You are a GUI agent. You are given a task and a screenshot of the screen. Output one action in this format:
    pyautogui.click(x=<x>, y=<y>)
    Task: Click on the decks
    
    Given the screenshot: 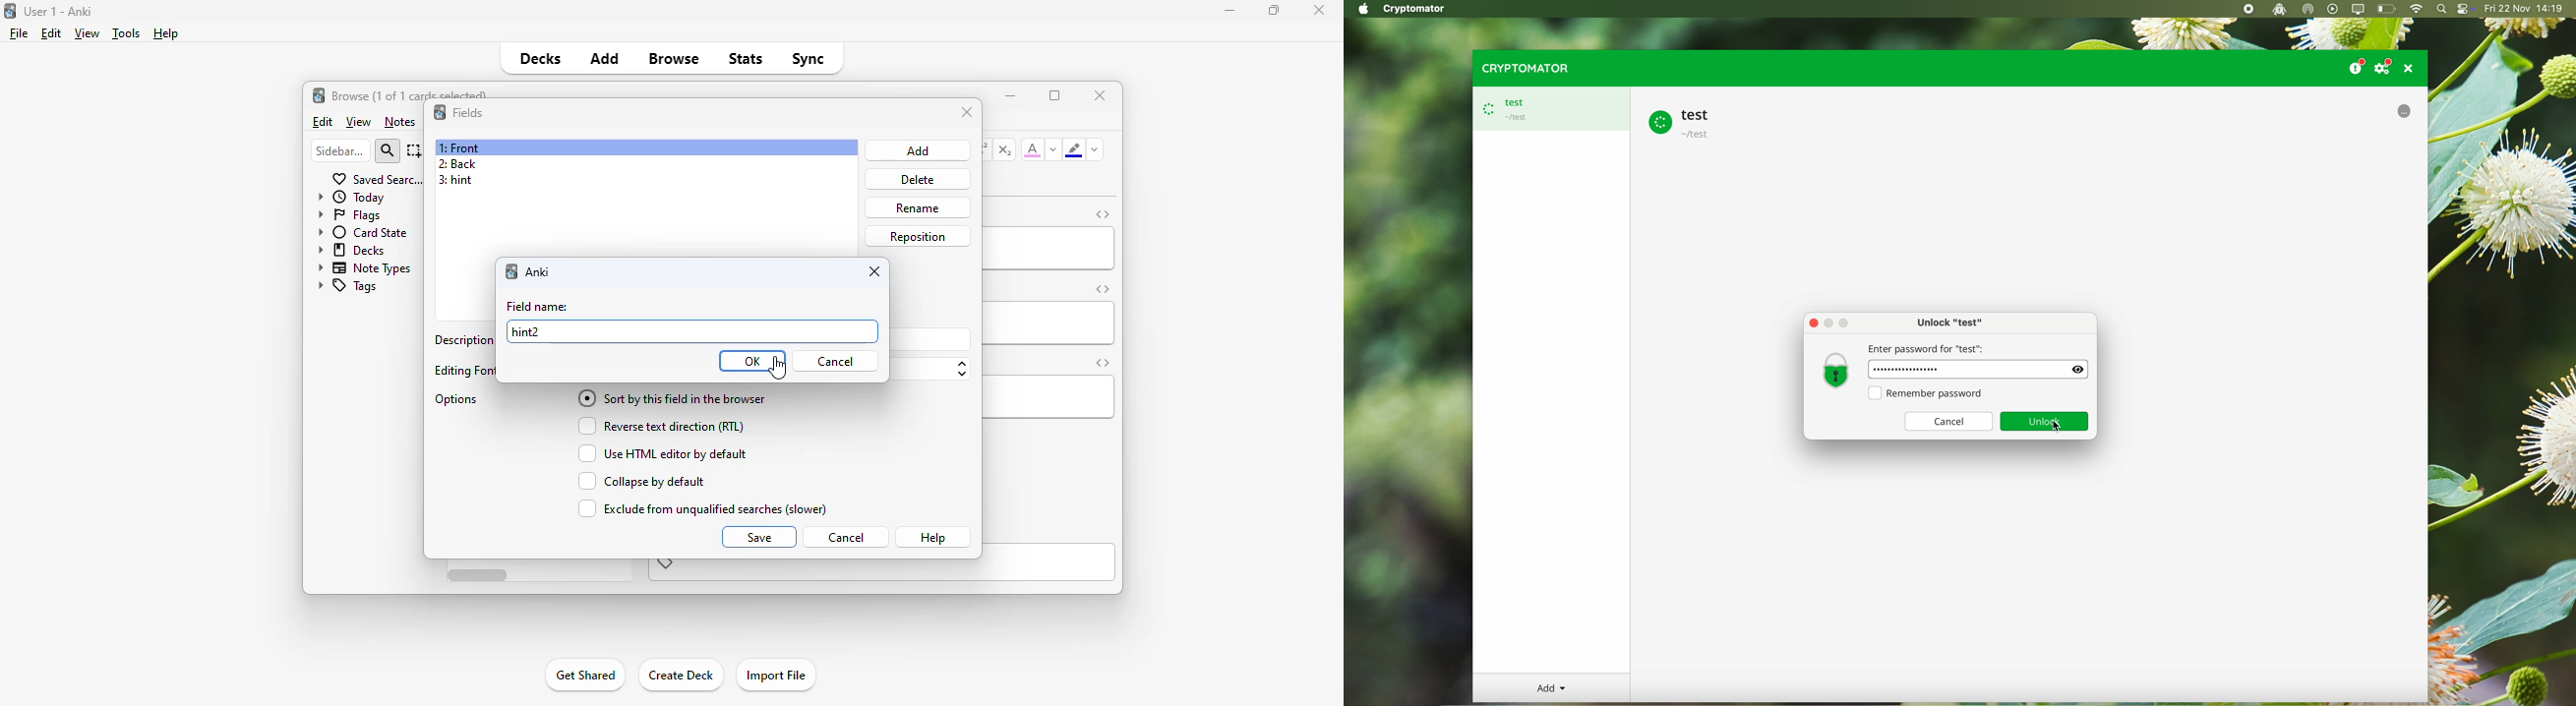 What is the action you would take?
    pyautogui.click(x=353, y=249)
    